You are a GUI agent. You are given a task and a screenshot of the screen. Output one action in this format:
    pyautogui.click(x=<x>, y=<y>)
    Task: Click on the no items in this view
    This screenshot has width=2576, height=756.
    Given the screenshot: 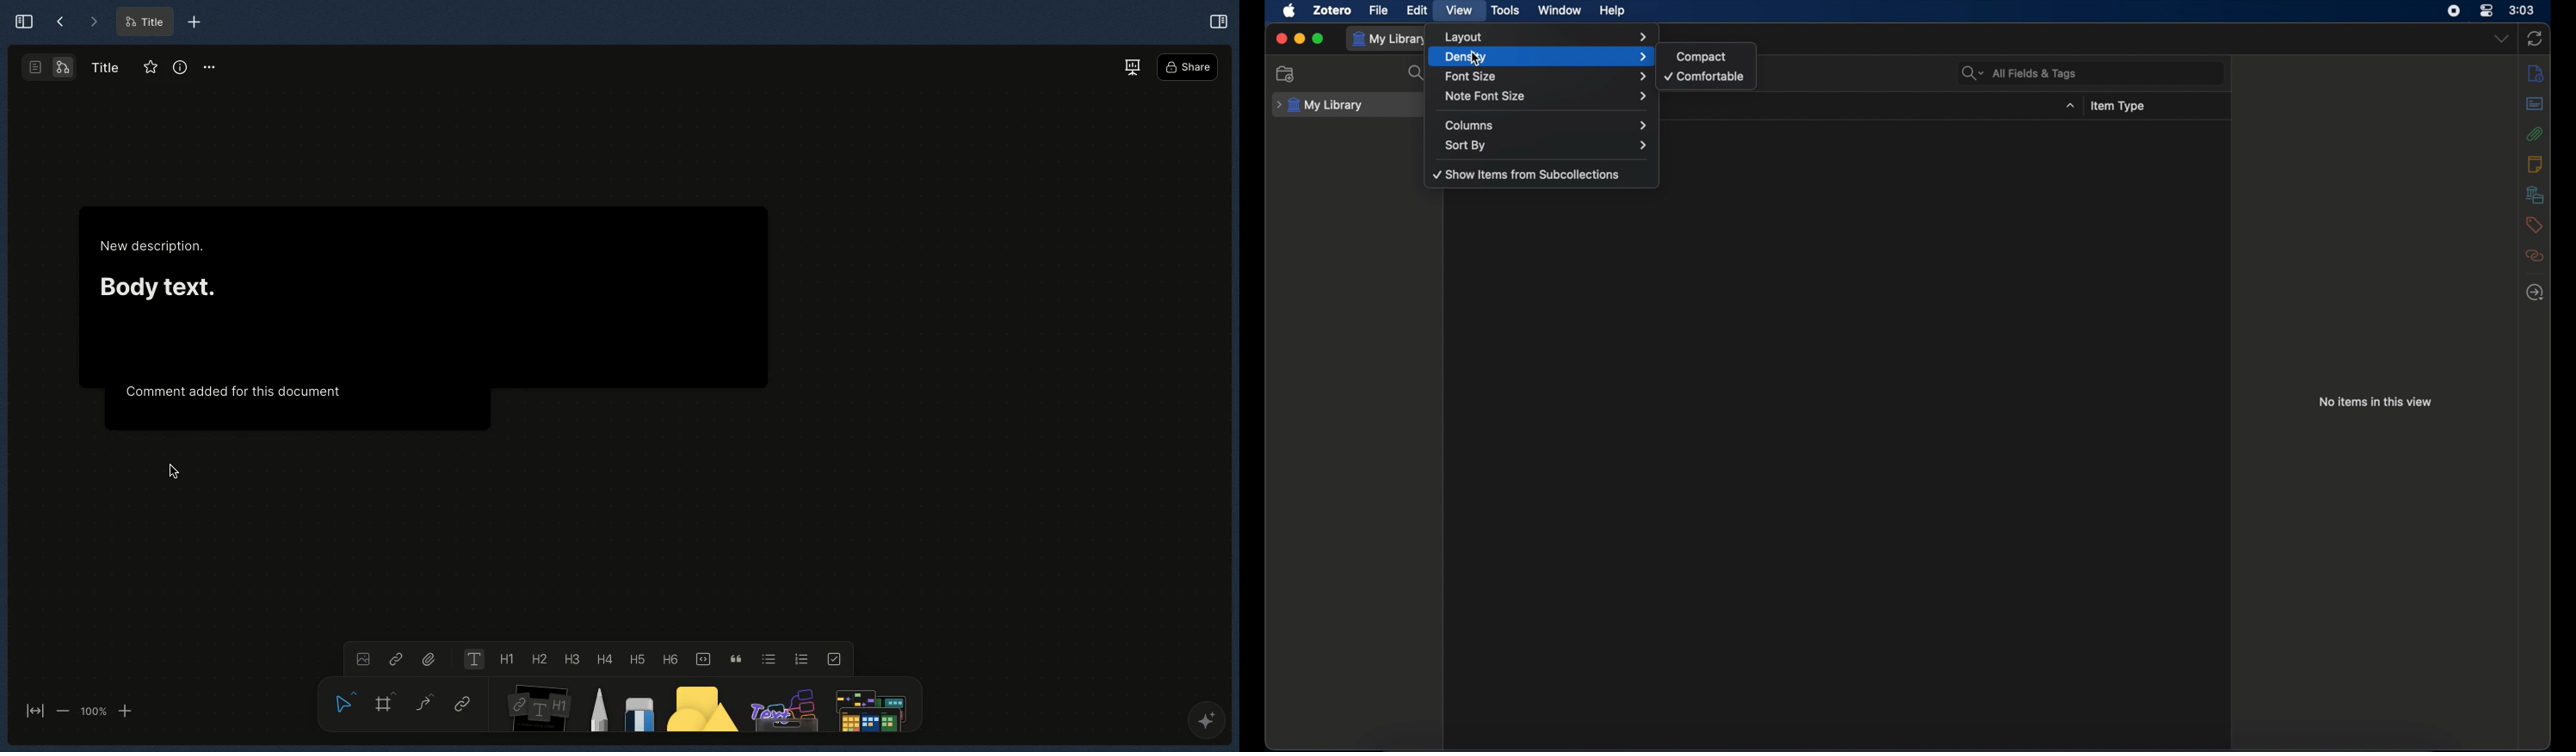 What is the action you would take?
    pyautogui.click(x=2377, y=401)
    